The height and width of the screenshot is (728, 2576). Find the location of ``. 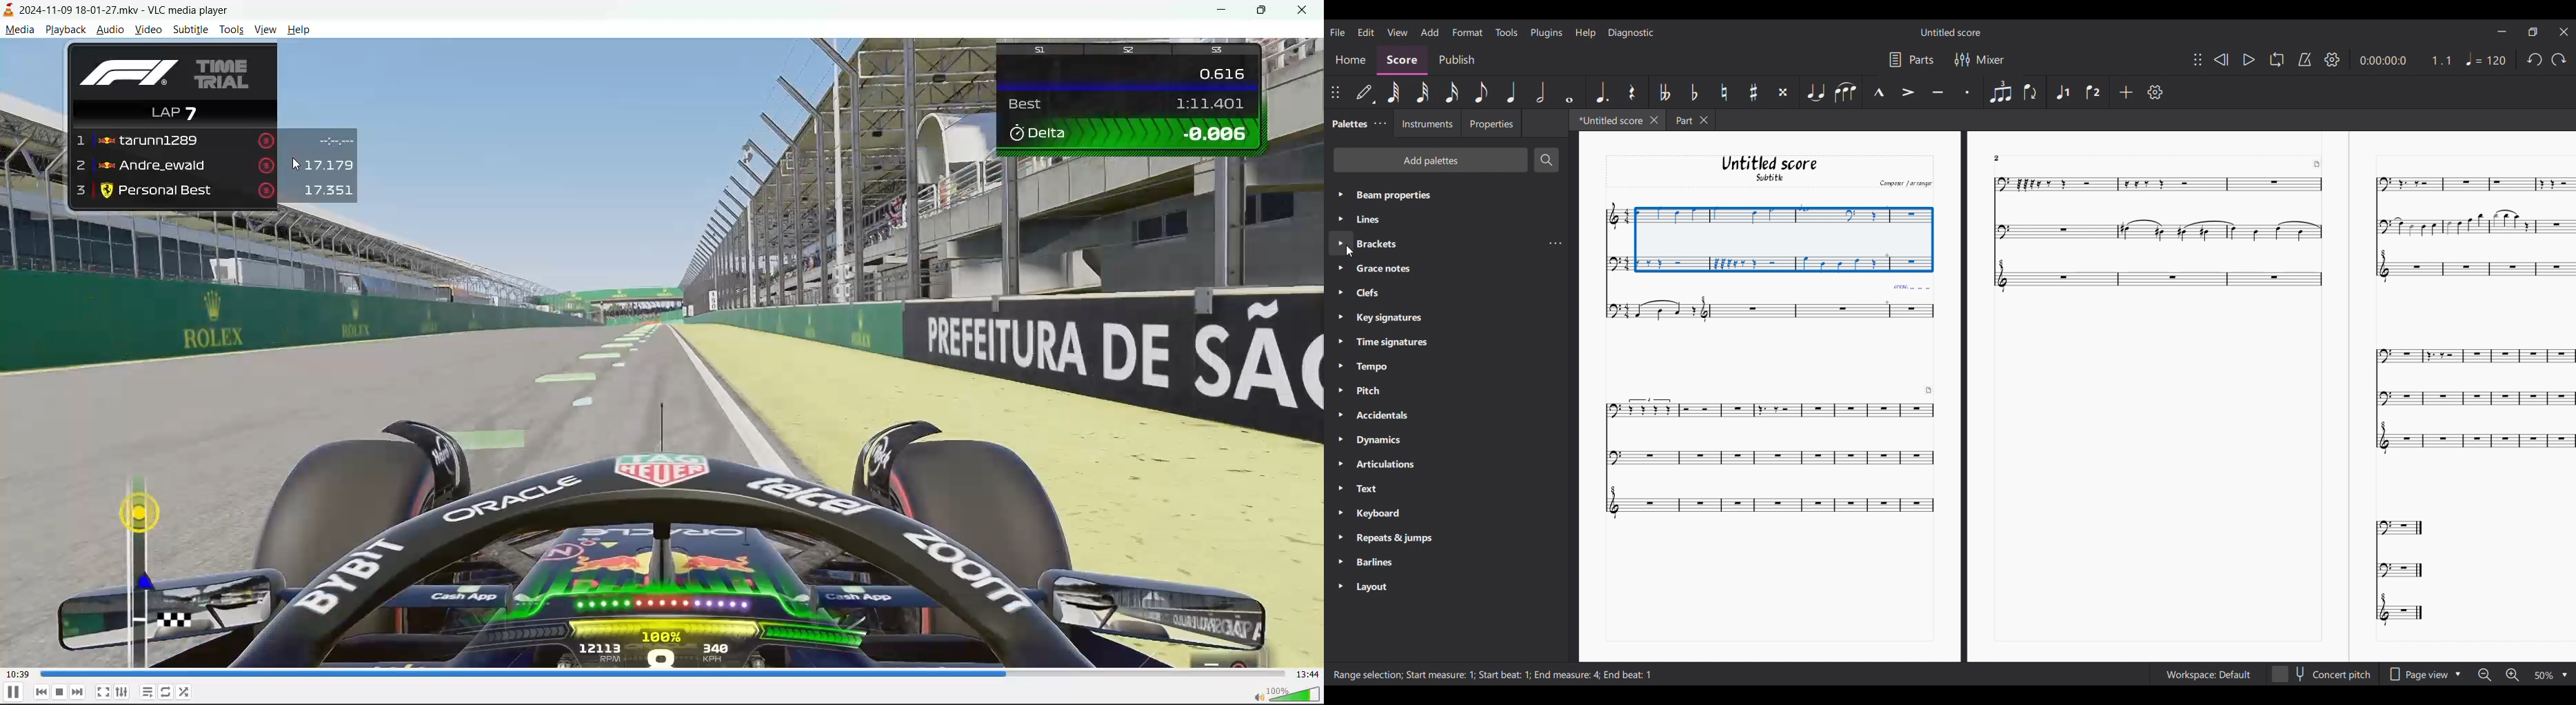

 is located at coordinates (2475, 358).